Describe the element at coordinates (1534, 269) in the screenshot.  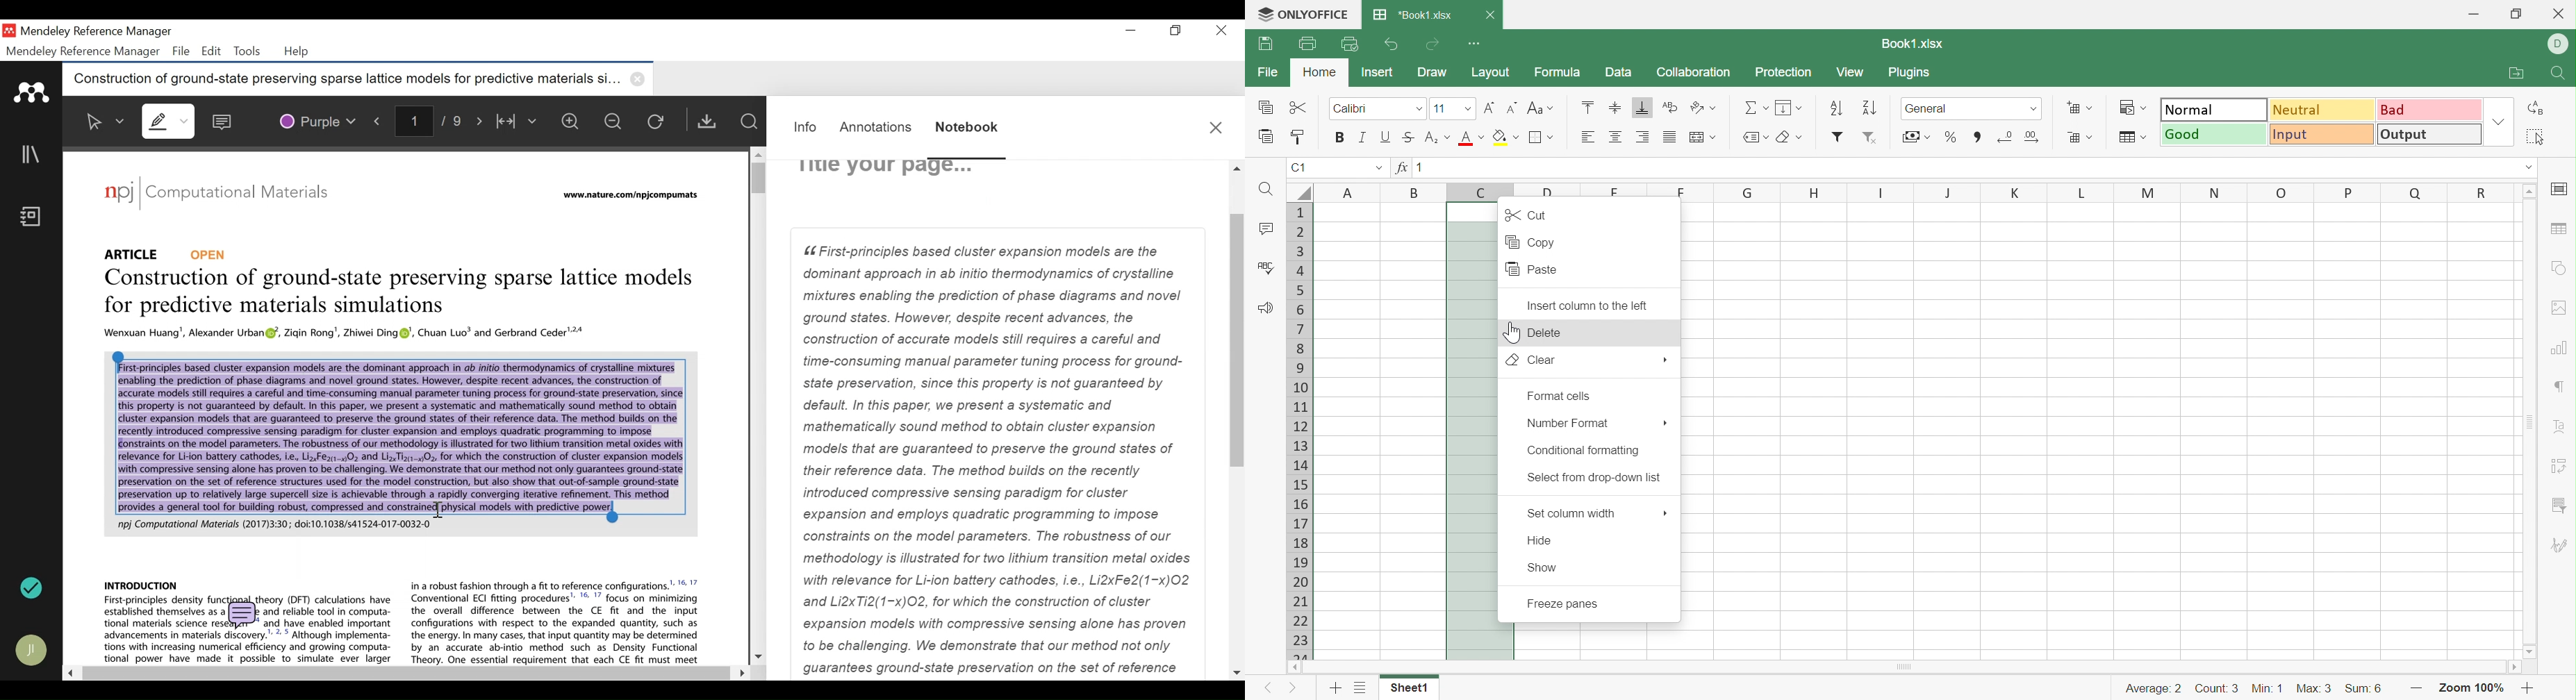
I see `Paste` at that location.